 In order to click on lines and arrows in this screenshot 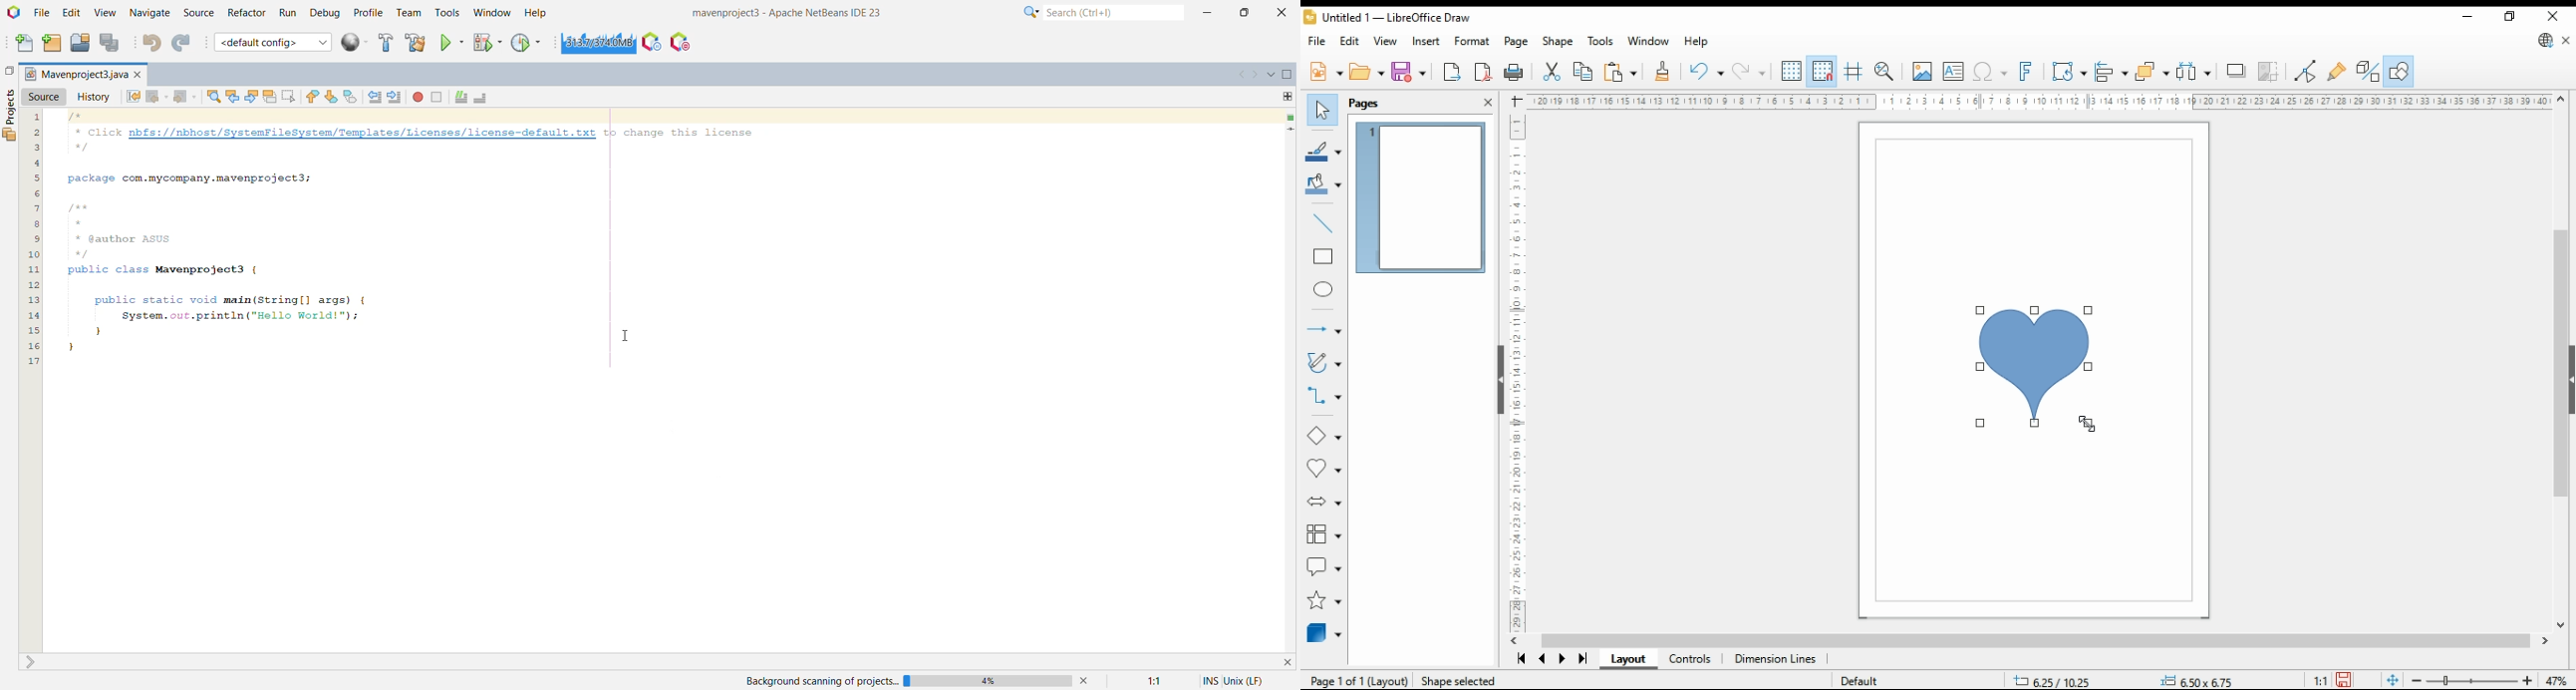, I will do `click(1323, 326)`.